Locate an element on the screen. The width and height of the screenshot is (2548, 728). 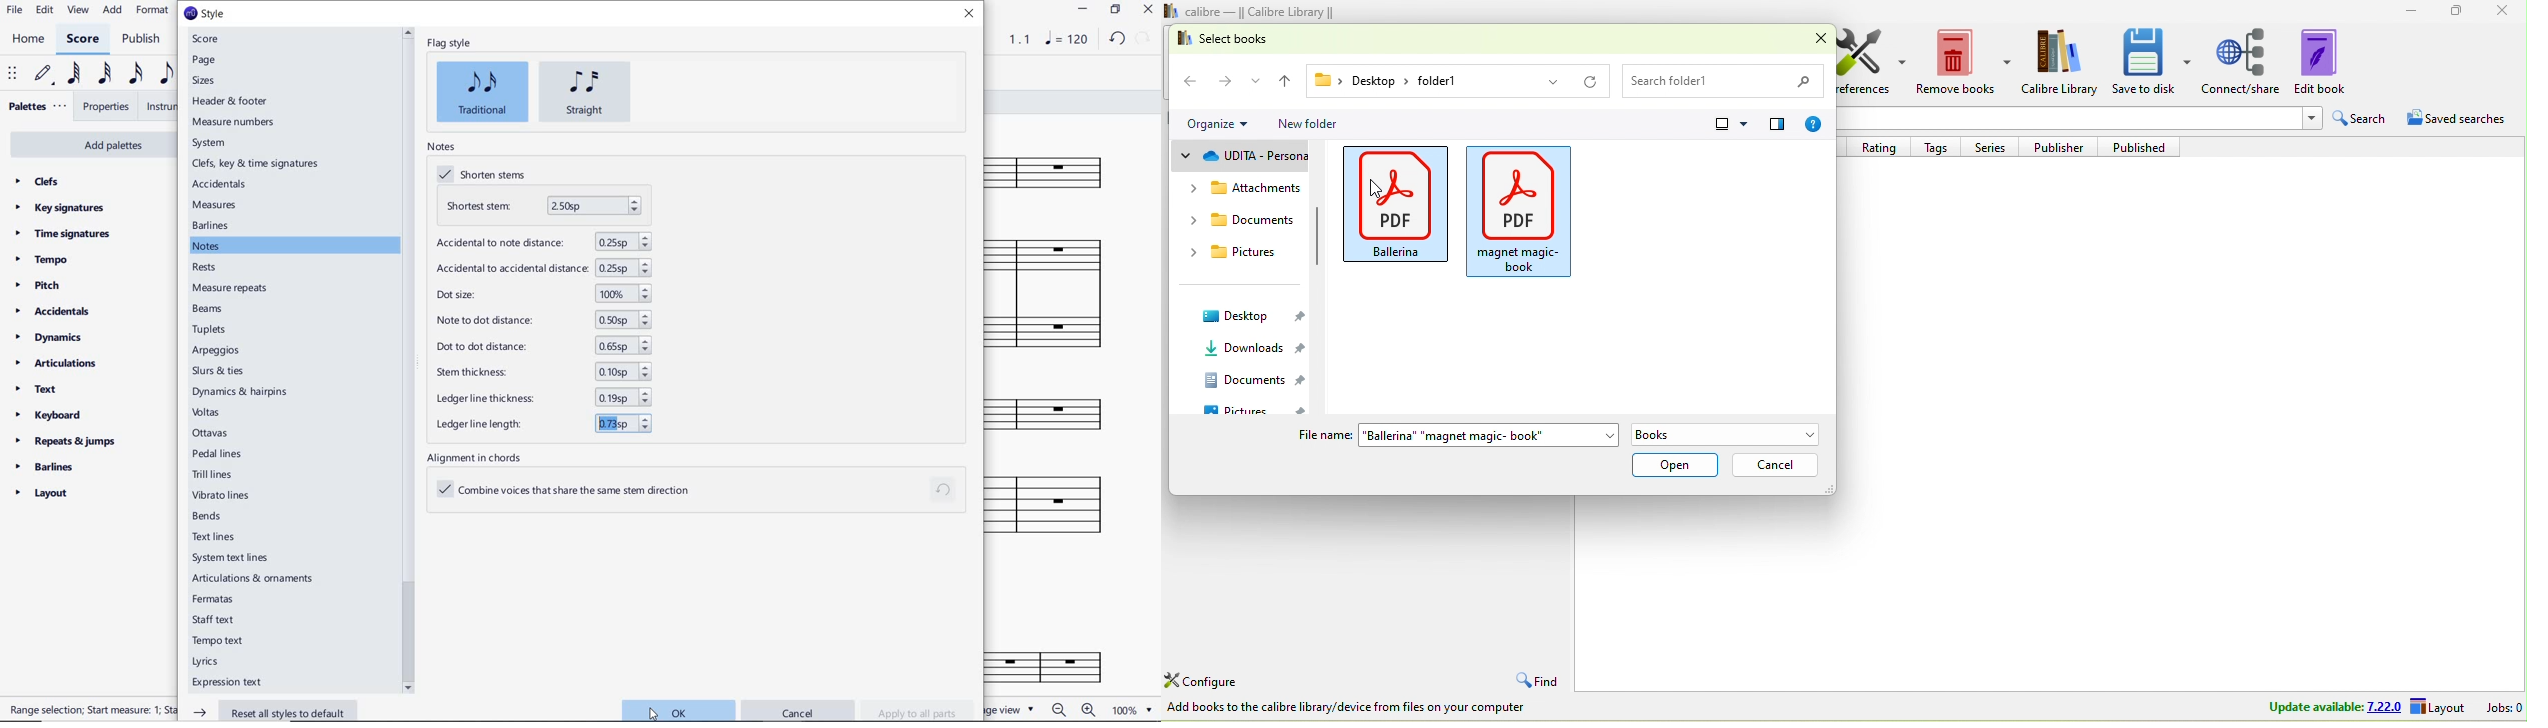
cancel is located at coordinates (1774, 466).